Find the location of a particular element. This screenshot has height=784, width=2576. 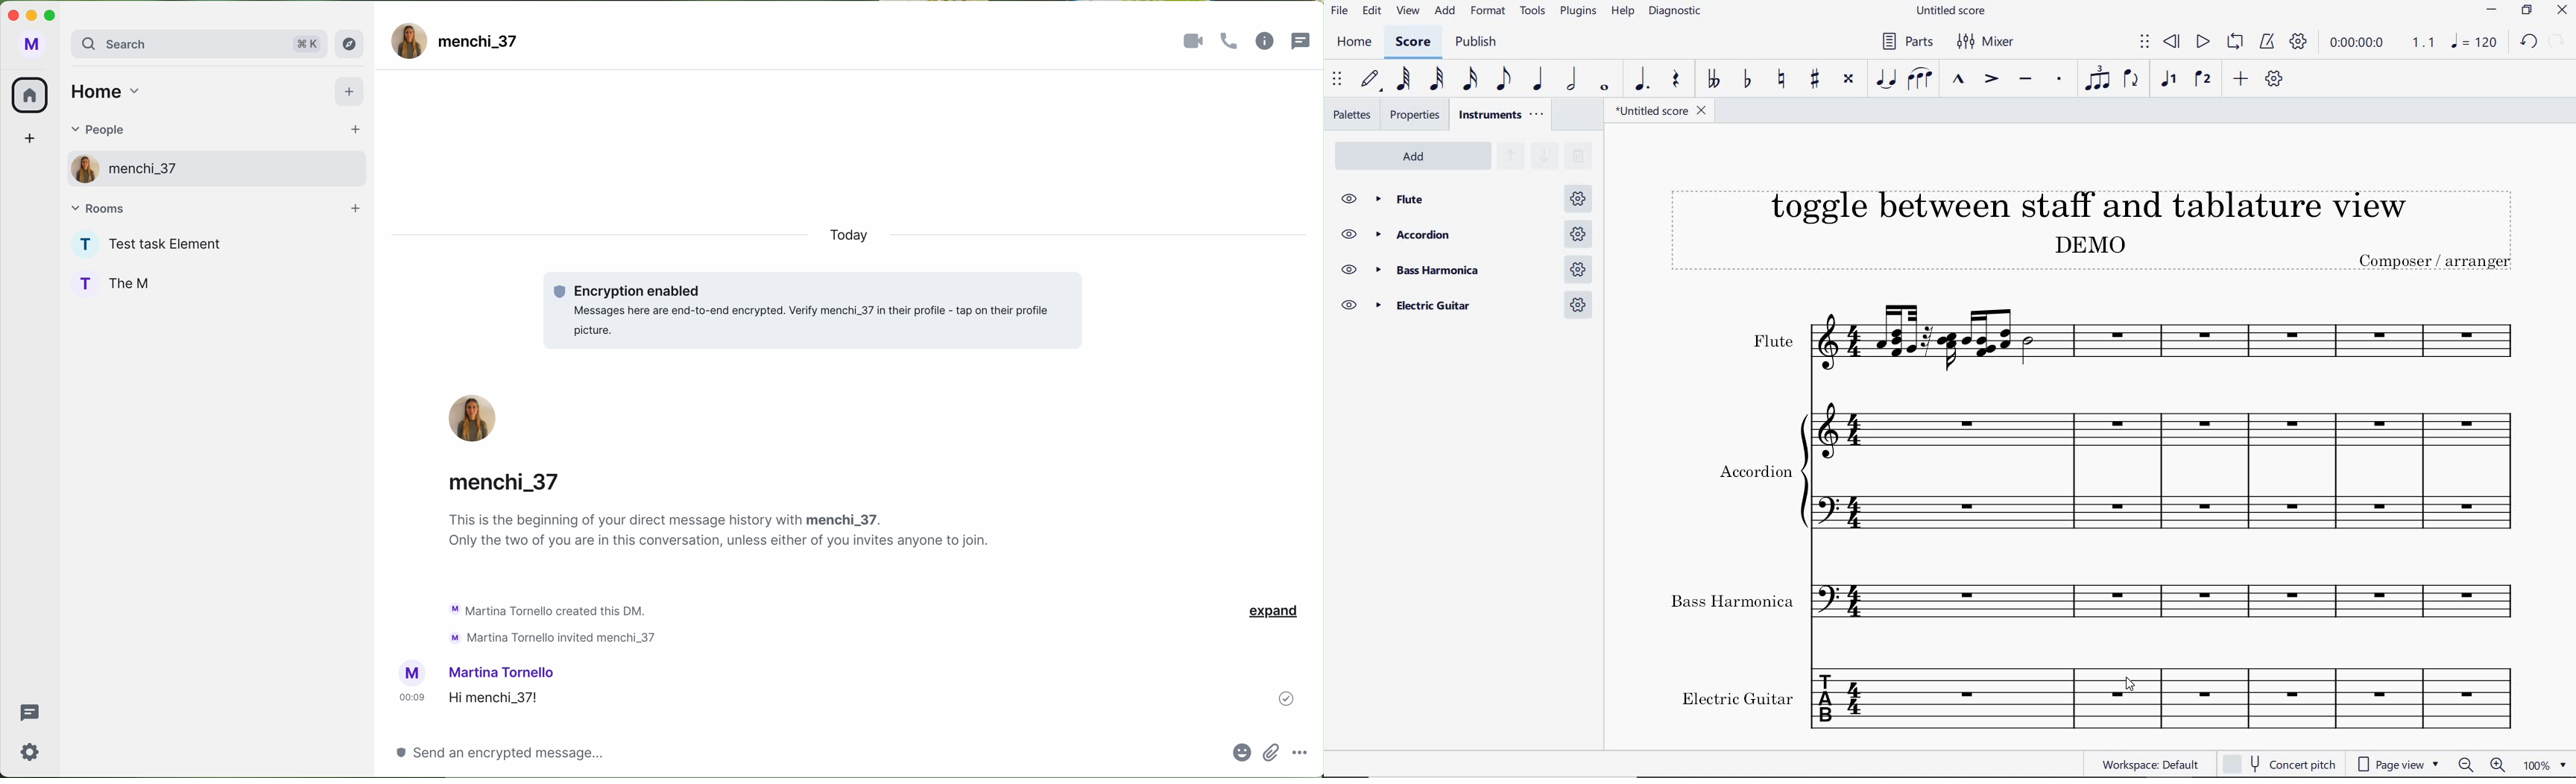

select to move is located at coordinates (2144, 42).